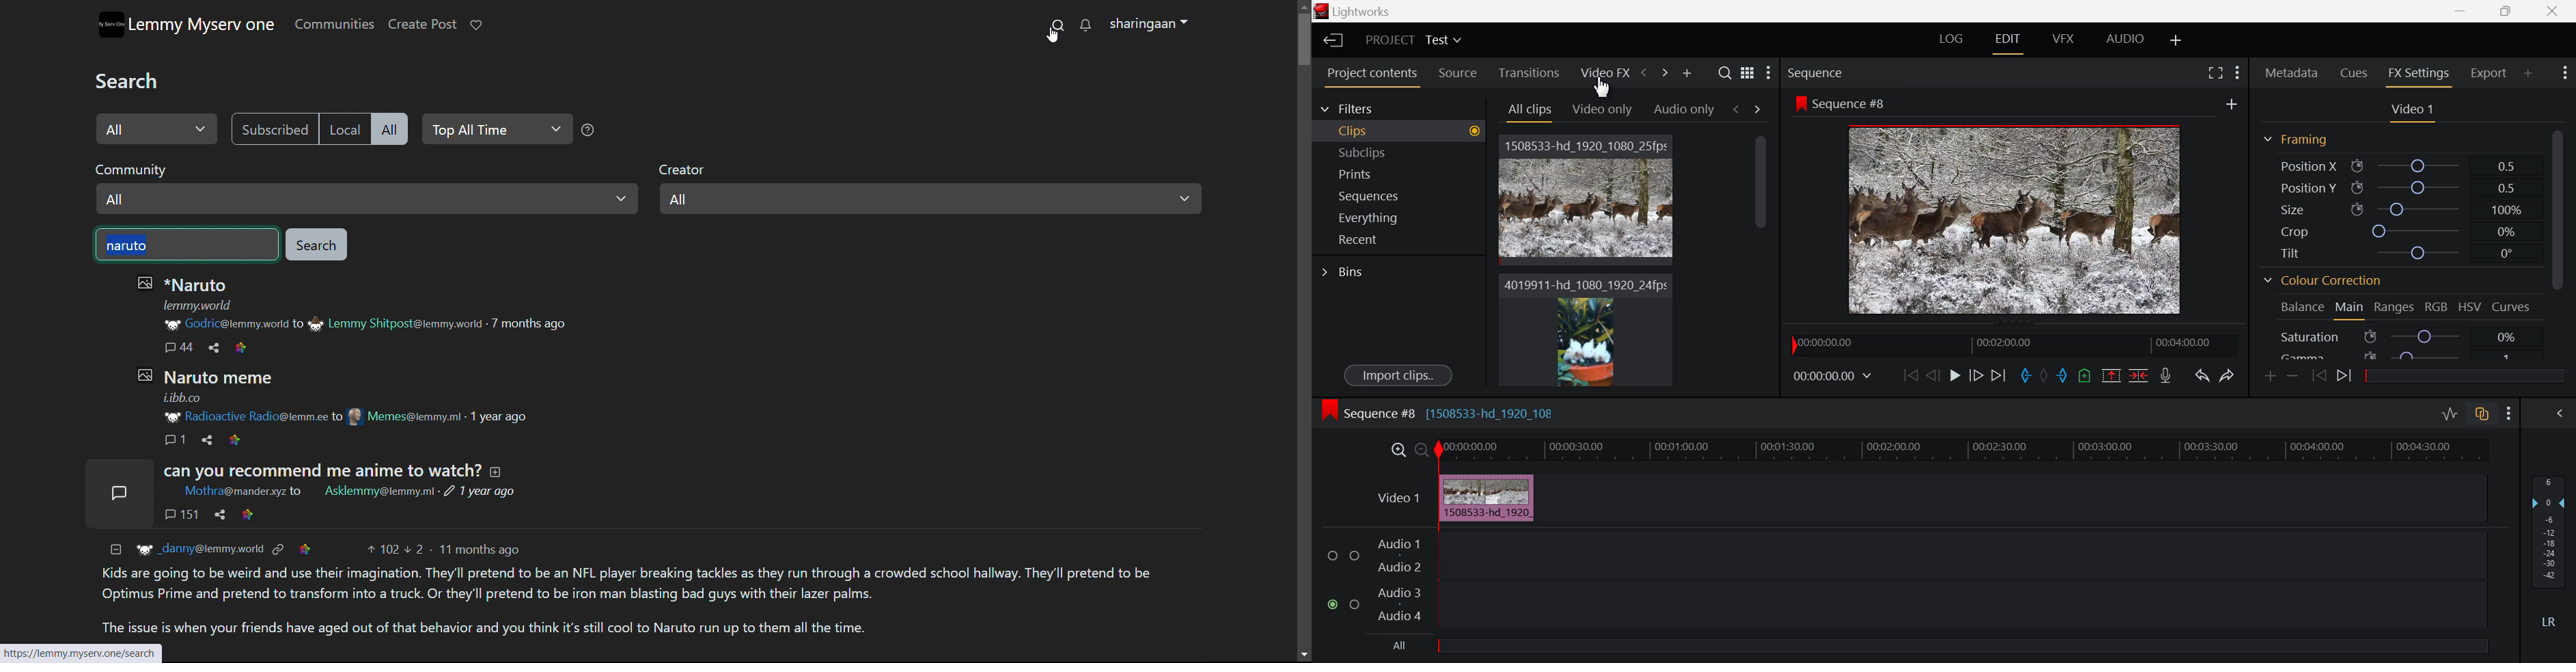 The height and width of the screenshot is (672, 2576). Describe the element at coordinates (2113, 376) in the screenshot. I see `Remove marked section` at that location.